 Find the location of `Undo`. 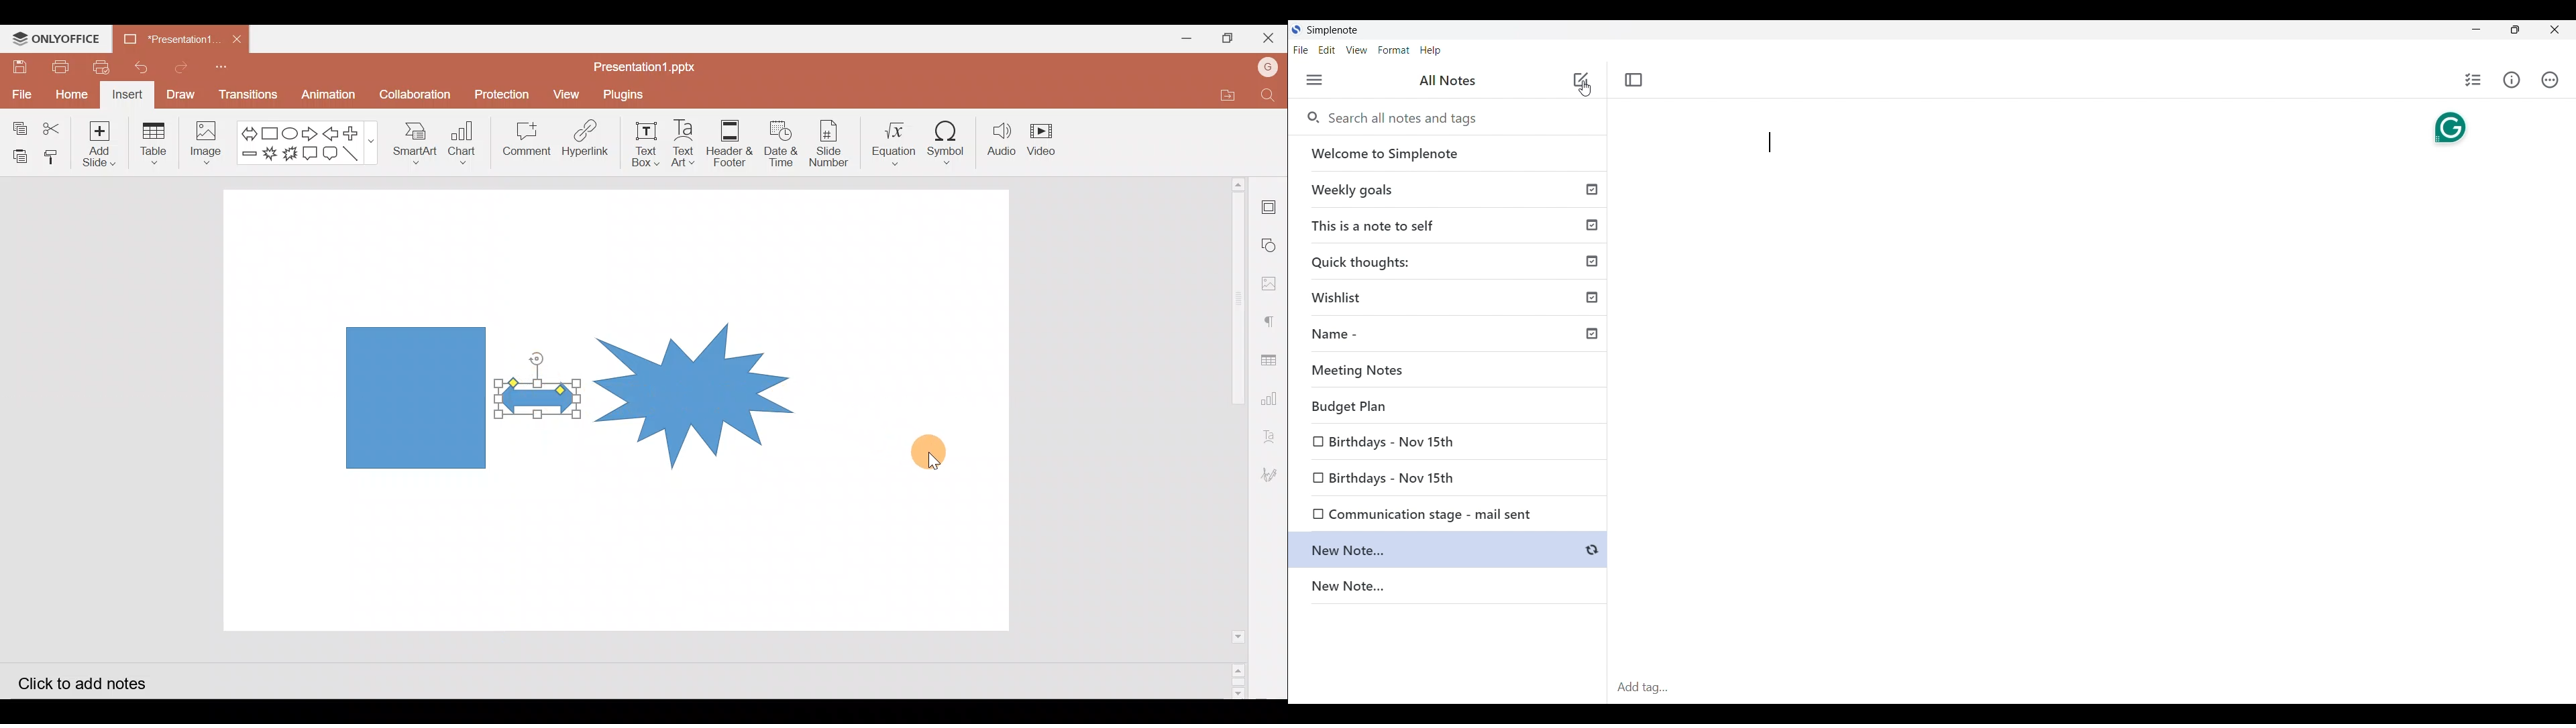

Undo is located at coordinates (145, 68).